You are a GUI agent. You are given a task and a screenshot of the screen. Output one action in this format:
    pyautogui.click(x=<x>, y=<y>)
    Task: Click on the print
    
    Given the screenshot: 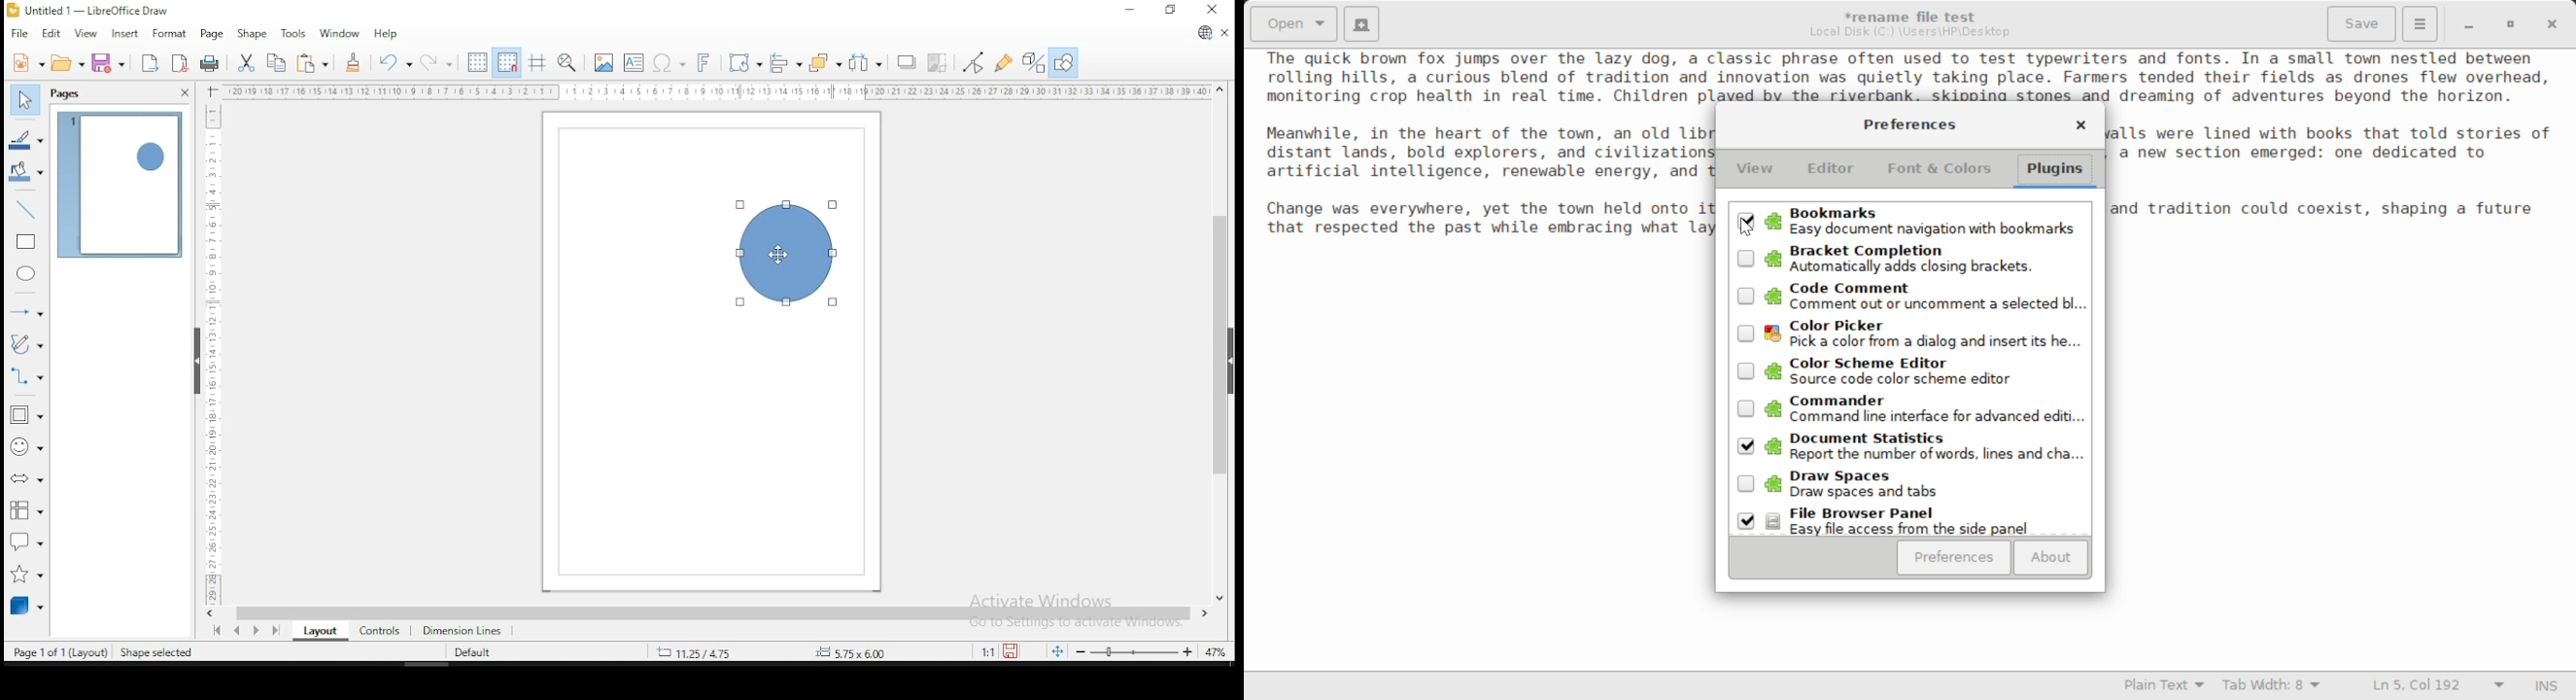 What is the action you would take?
    pyautogui.click(x=211, y=64)
    